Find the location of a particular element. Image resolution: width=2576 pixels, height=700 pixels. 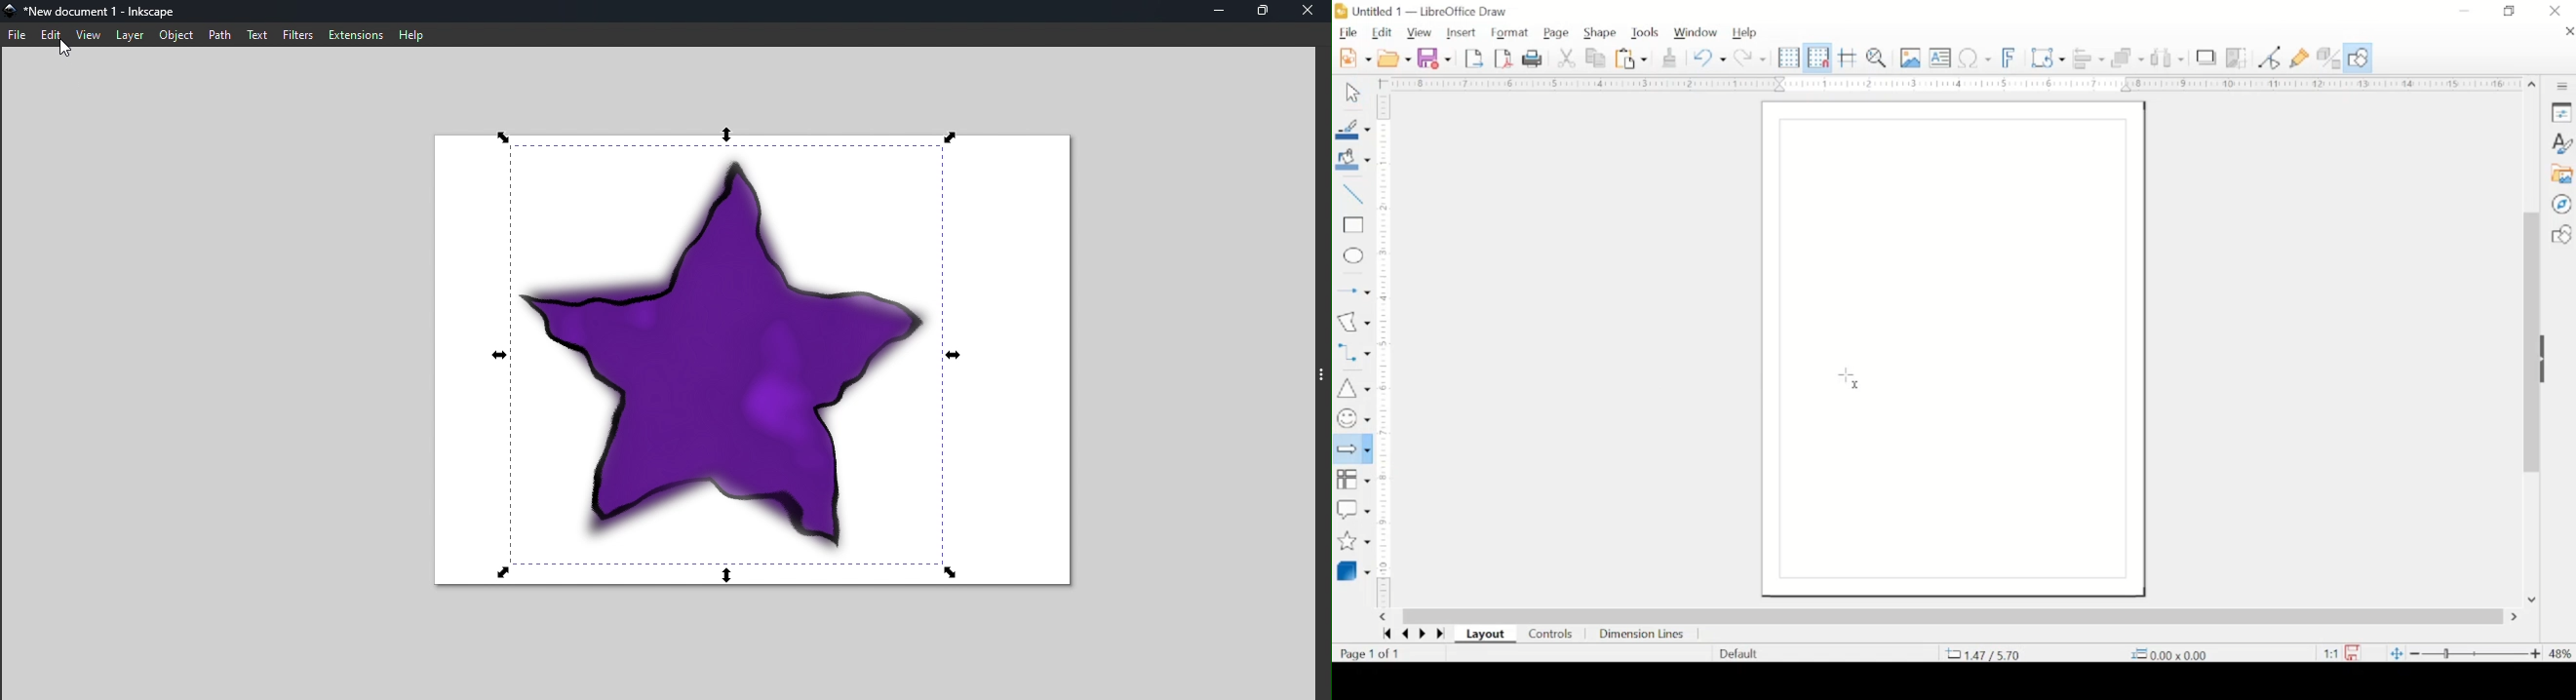

export is located at coordinates (1474, 58).